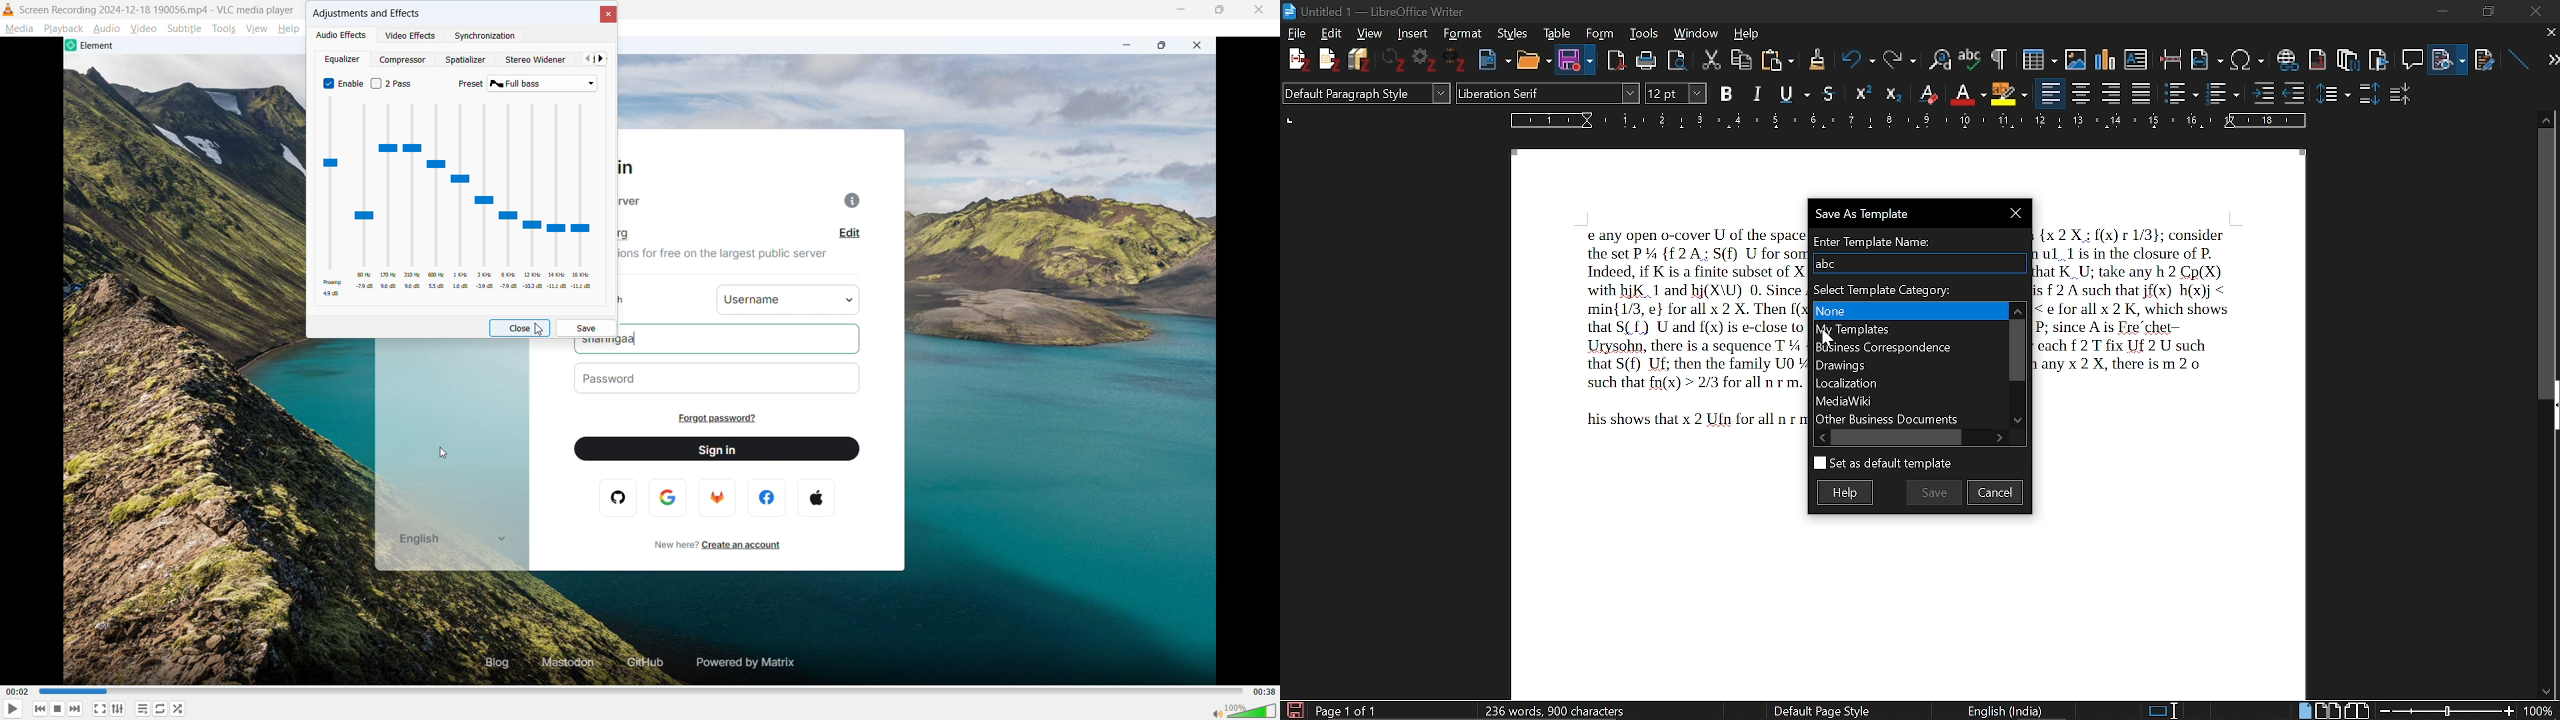 The width and height of the screenshot is (2576, 728). Describe the element at coordinates (223, 29) in the screenshot. I see `Tools ` at that location.